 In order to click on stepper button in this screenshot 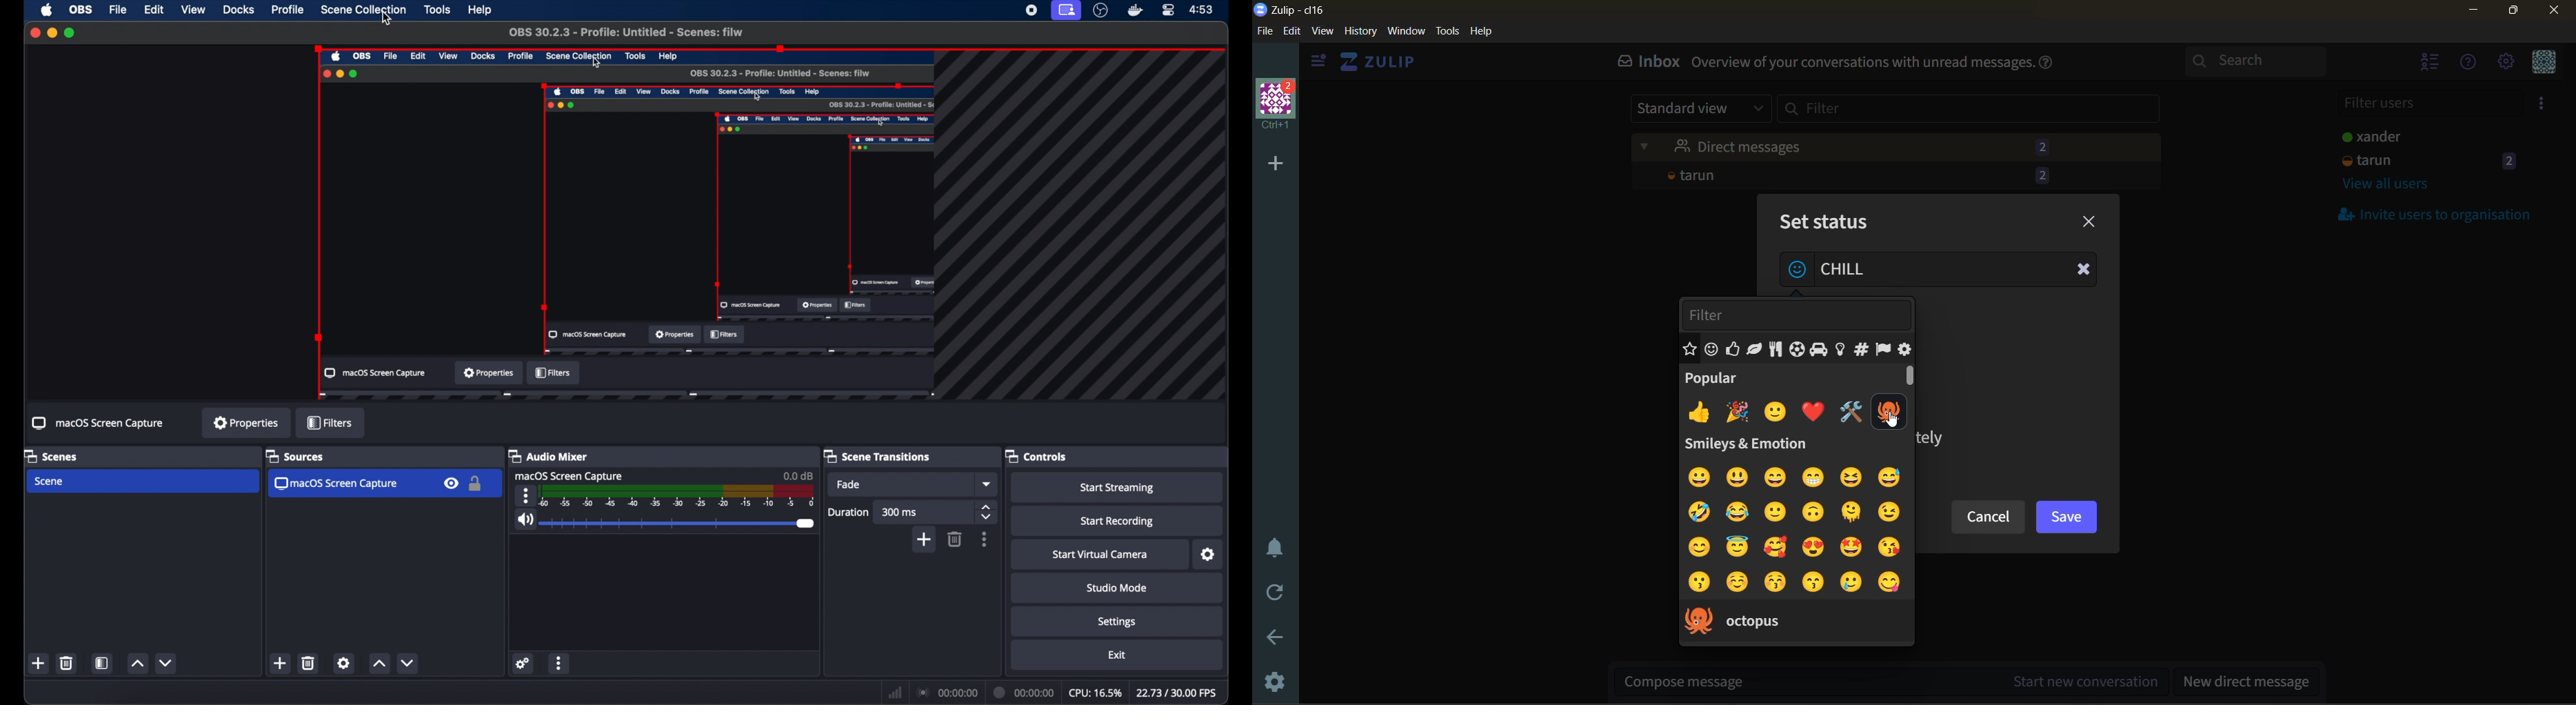, I will do `click(987, 511)`.